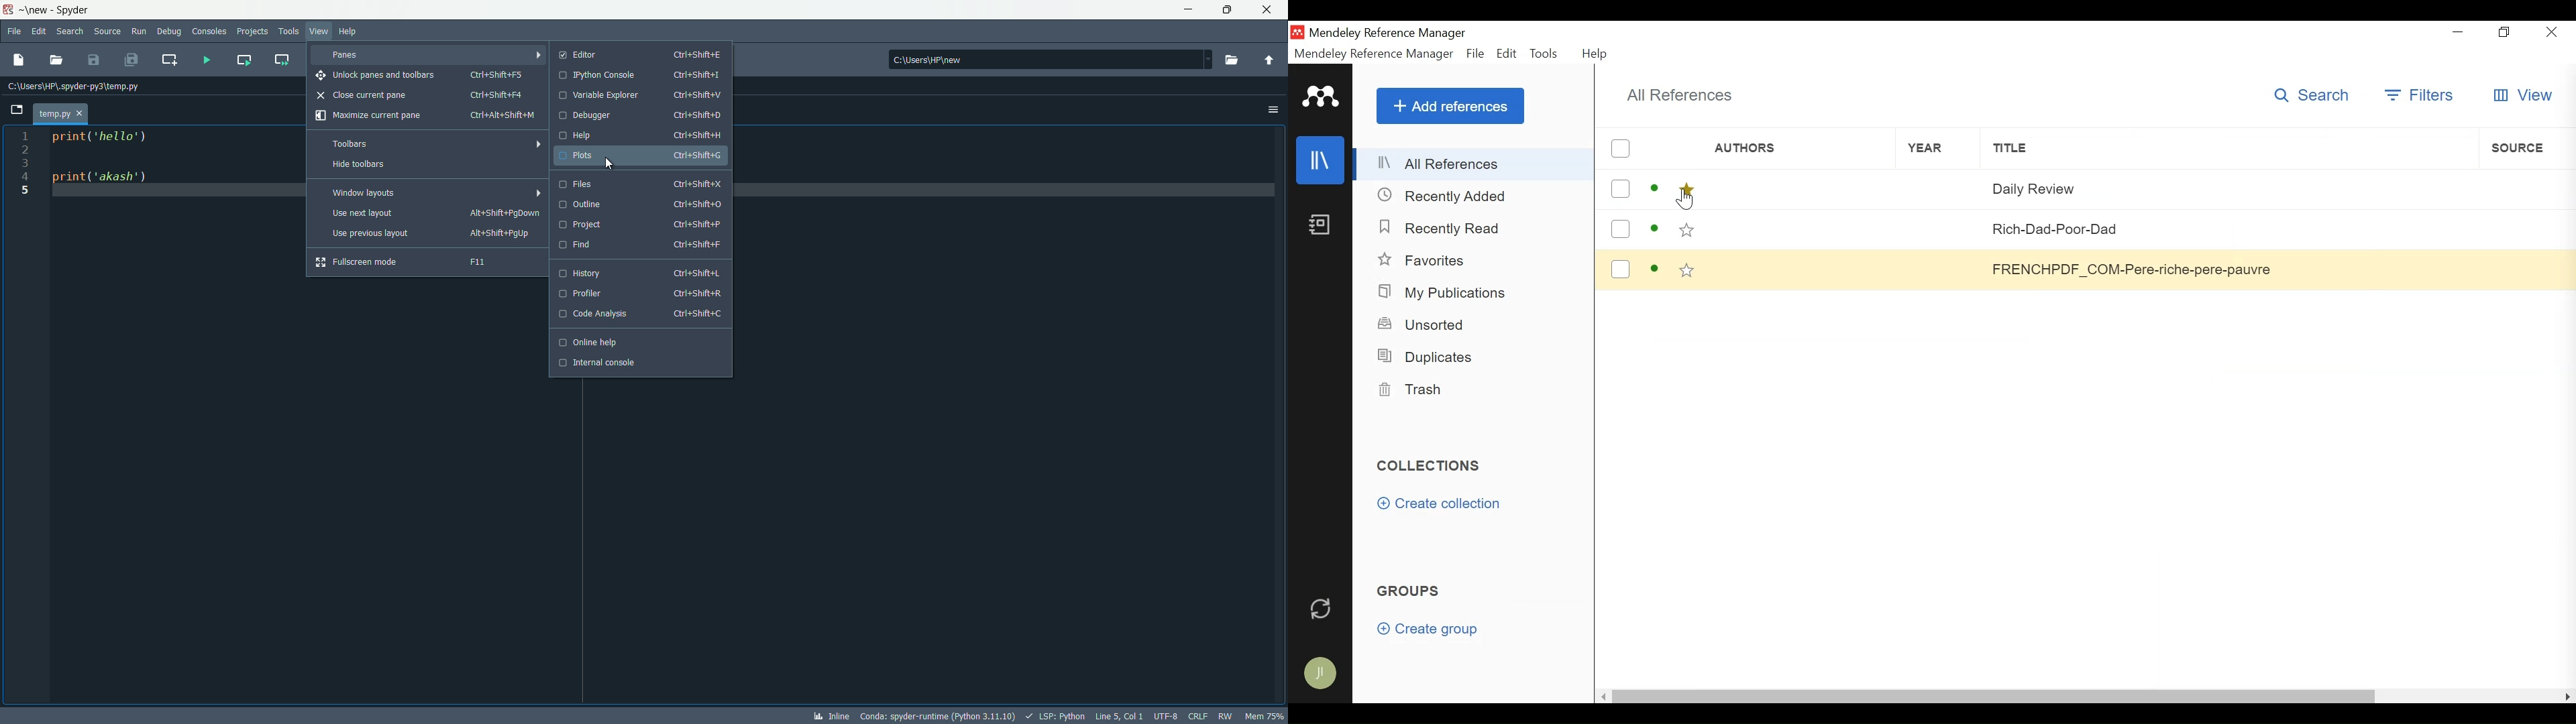 The width and height of the screenshot is (2576, 728). I want to click on crlf, so click(1199, 716).